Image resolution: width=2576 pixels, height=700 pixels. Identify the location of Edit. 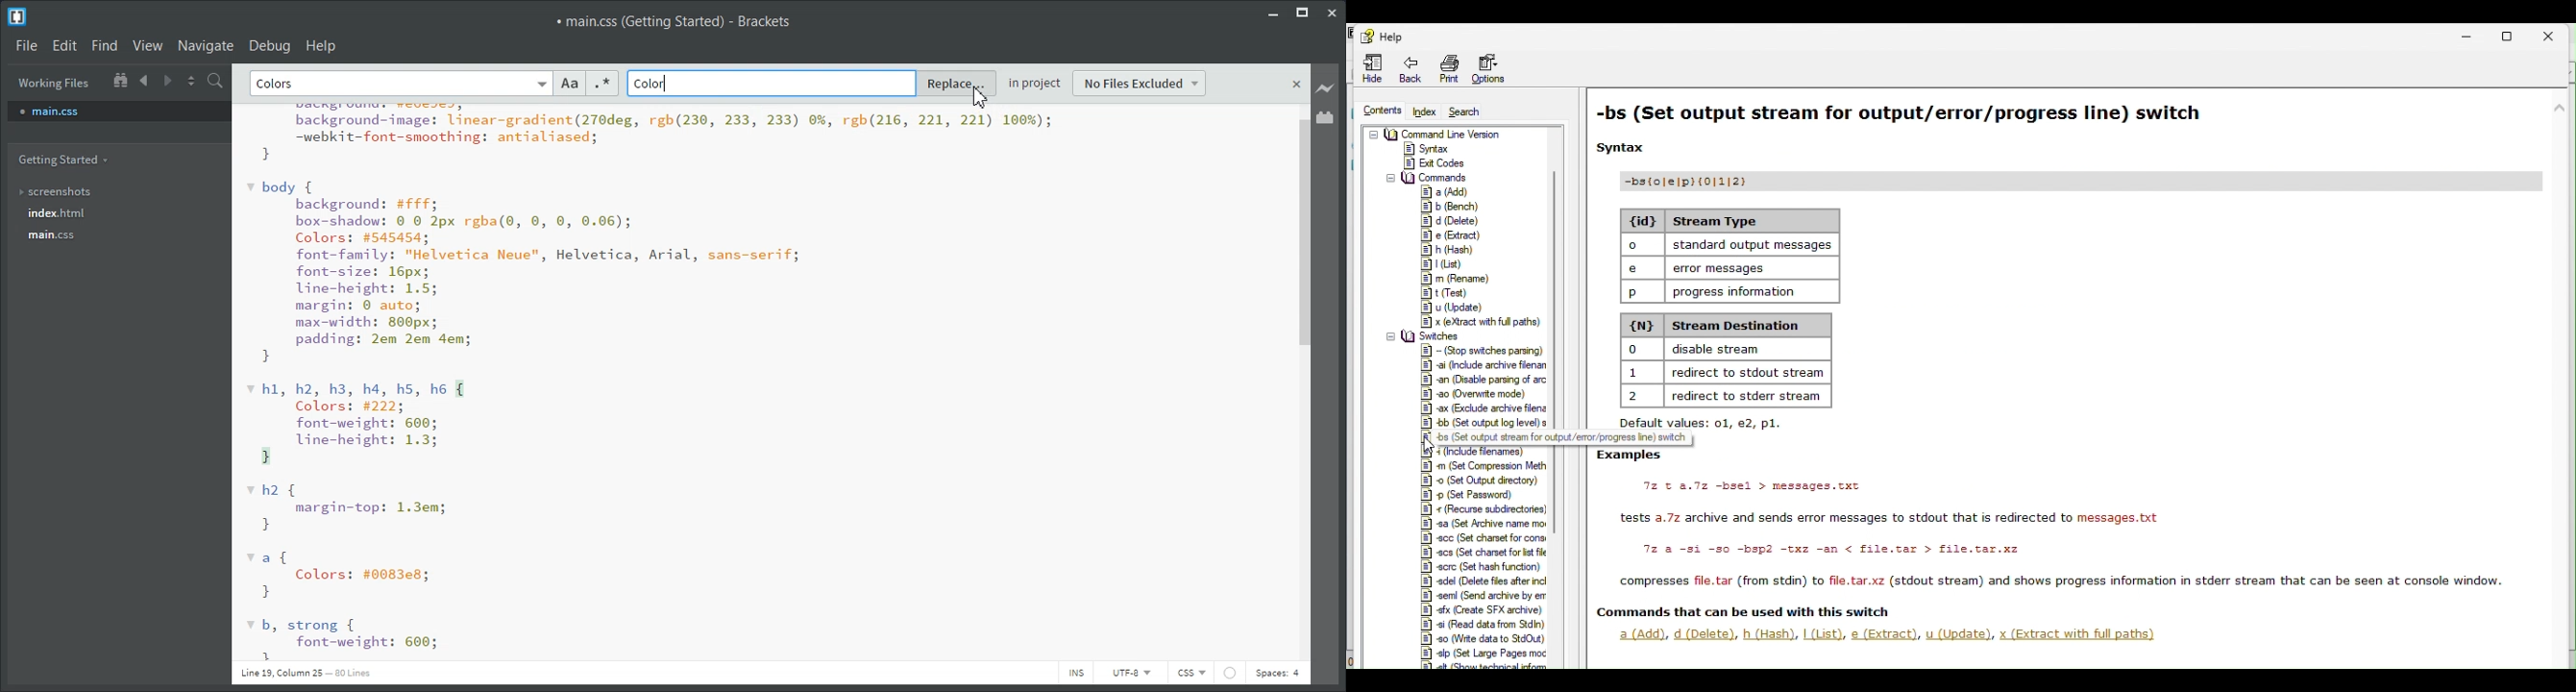
(64, 45).